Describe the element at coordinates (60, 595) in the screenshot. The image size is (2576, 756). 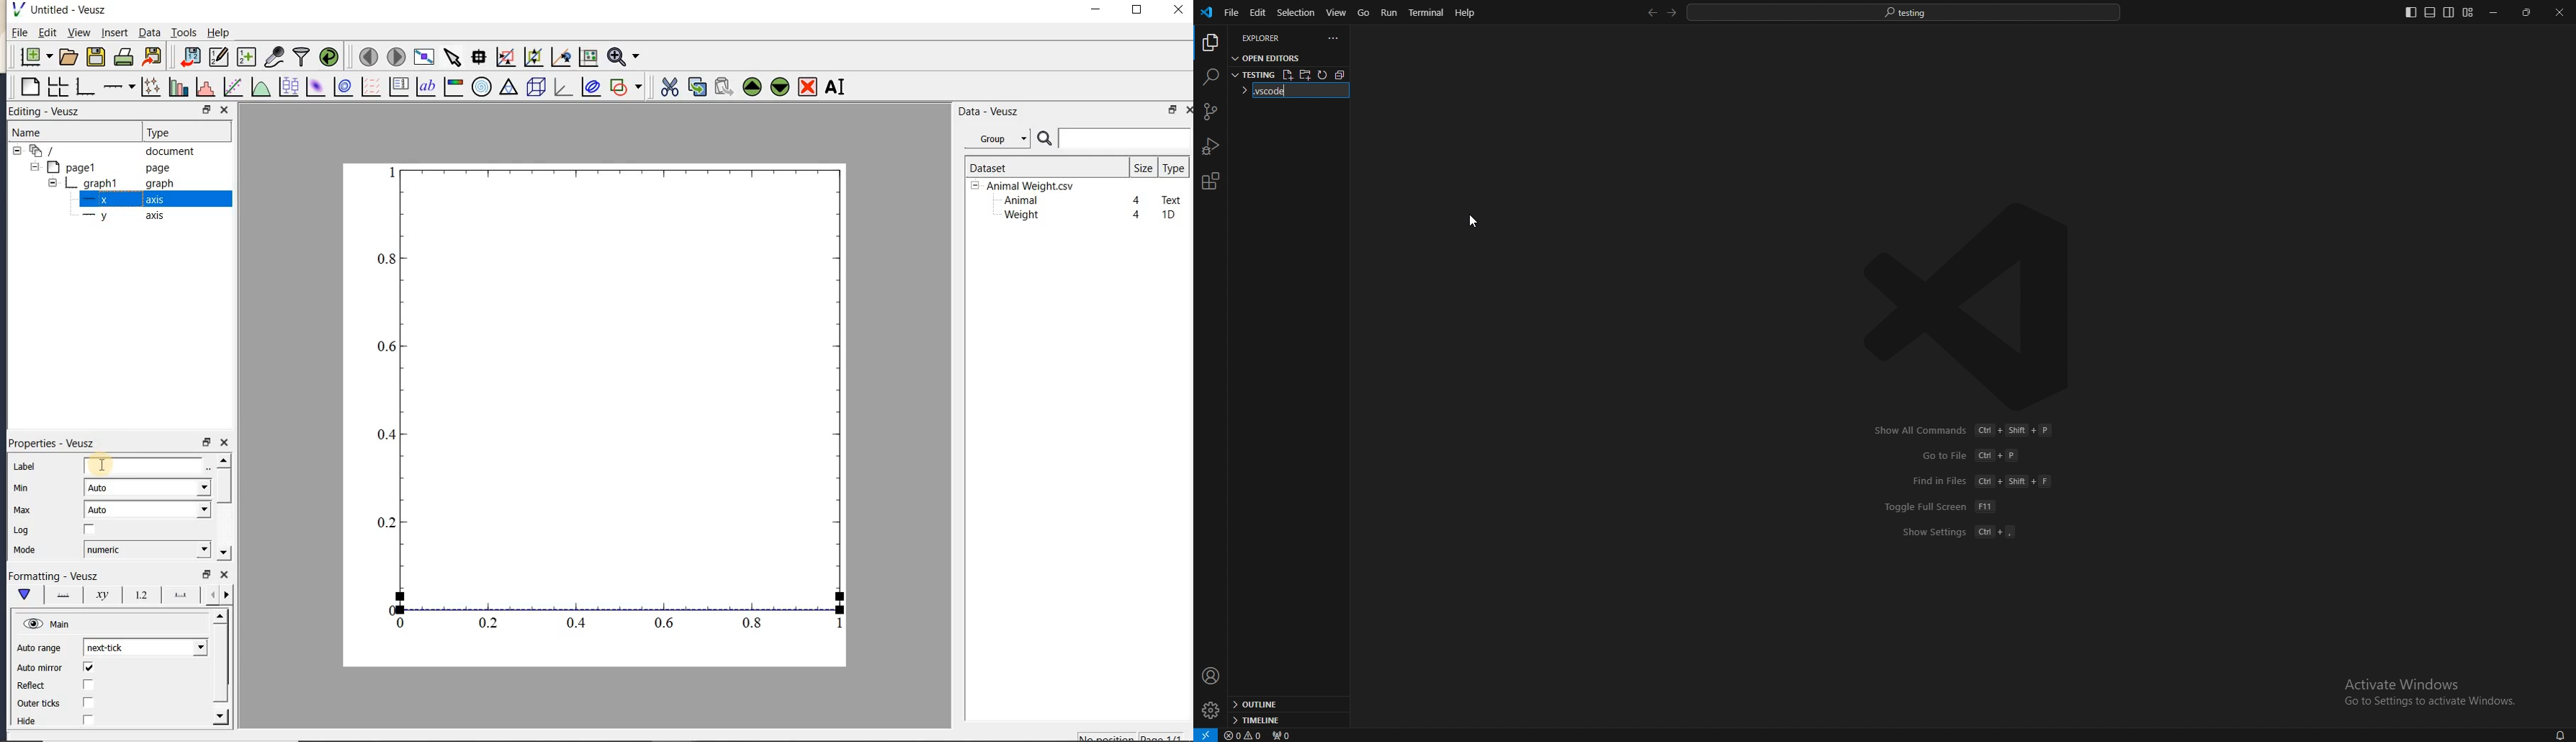
I see `axis line` at that location.